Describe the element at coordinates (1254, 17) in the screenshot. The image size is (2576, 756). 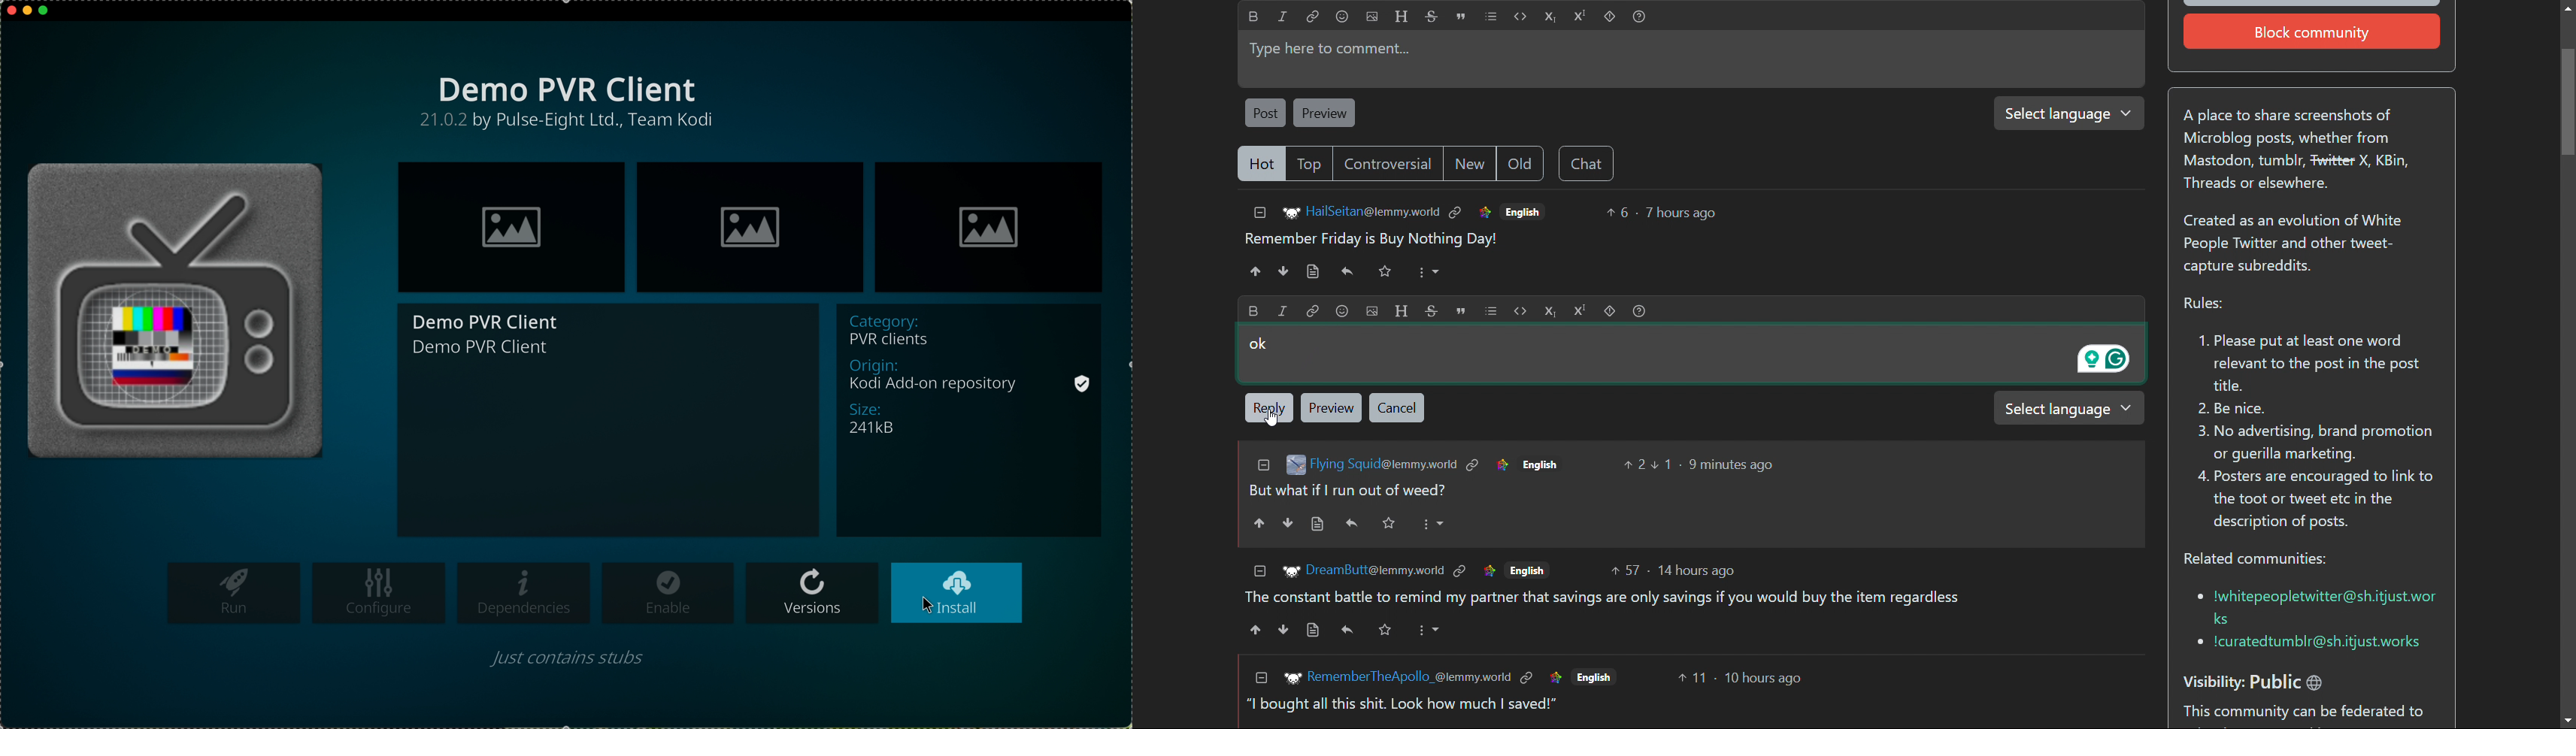
I see `bold` at that location.